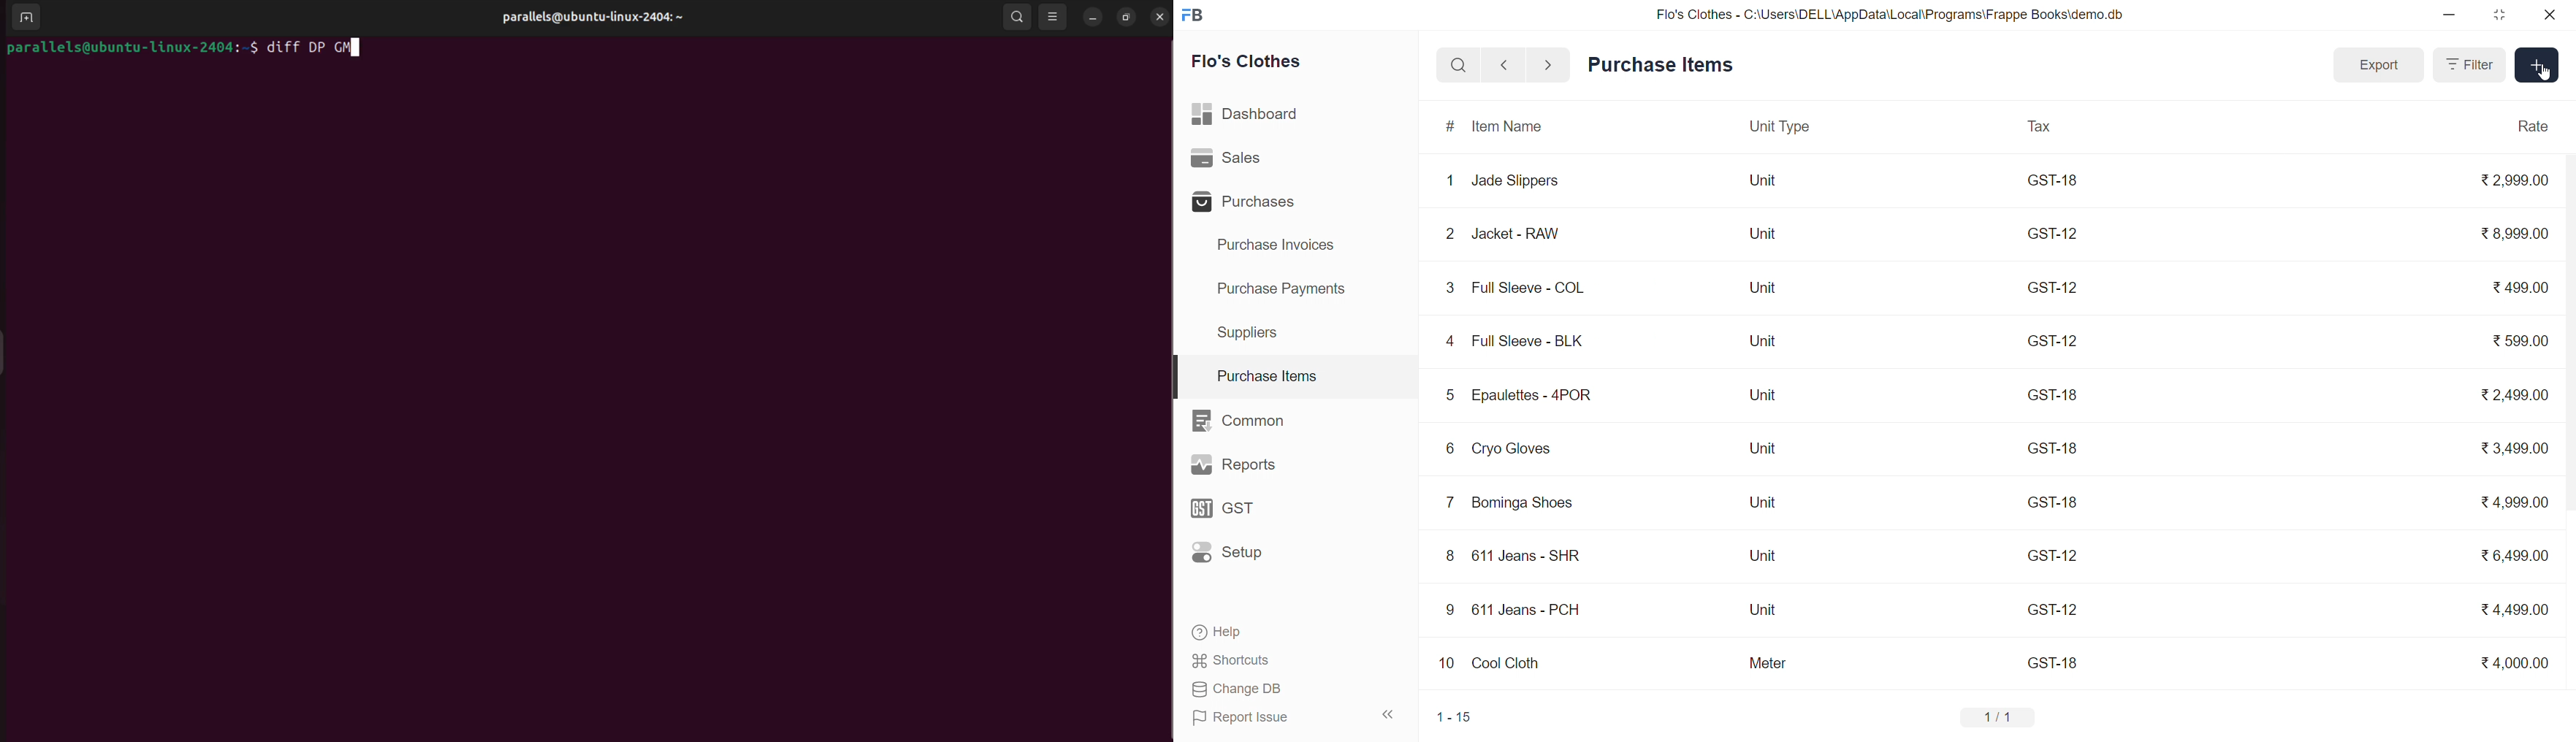 The width and height of the screenshot is (2576, 756). I want to click on GST-12, so click(2053, 559).